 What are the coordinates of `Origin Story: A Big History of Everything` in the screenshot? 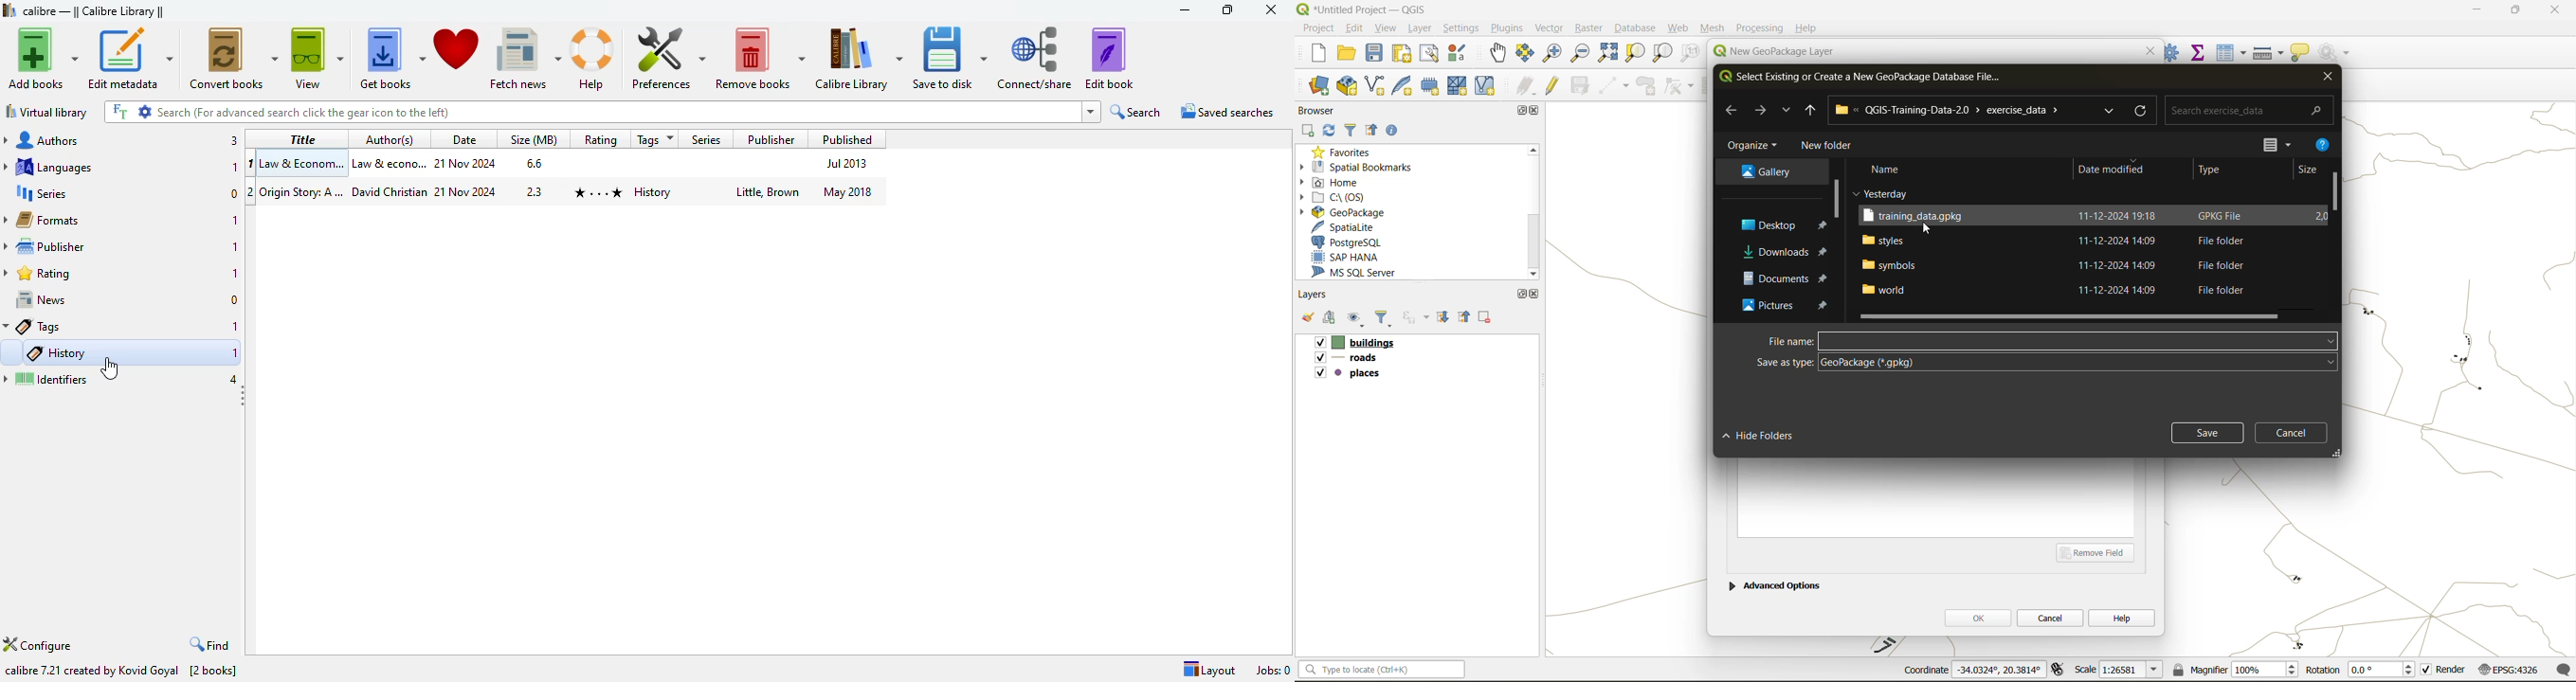 It's located at (301, 191).